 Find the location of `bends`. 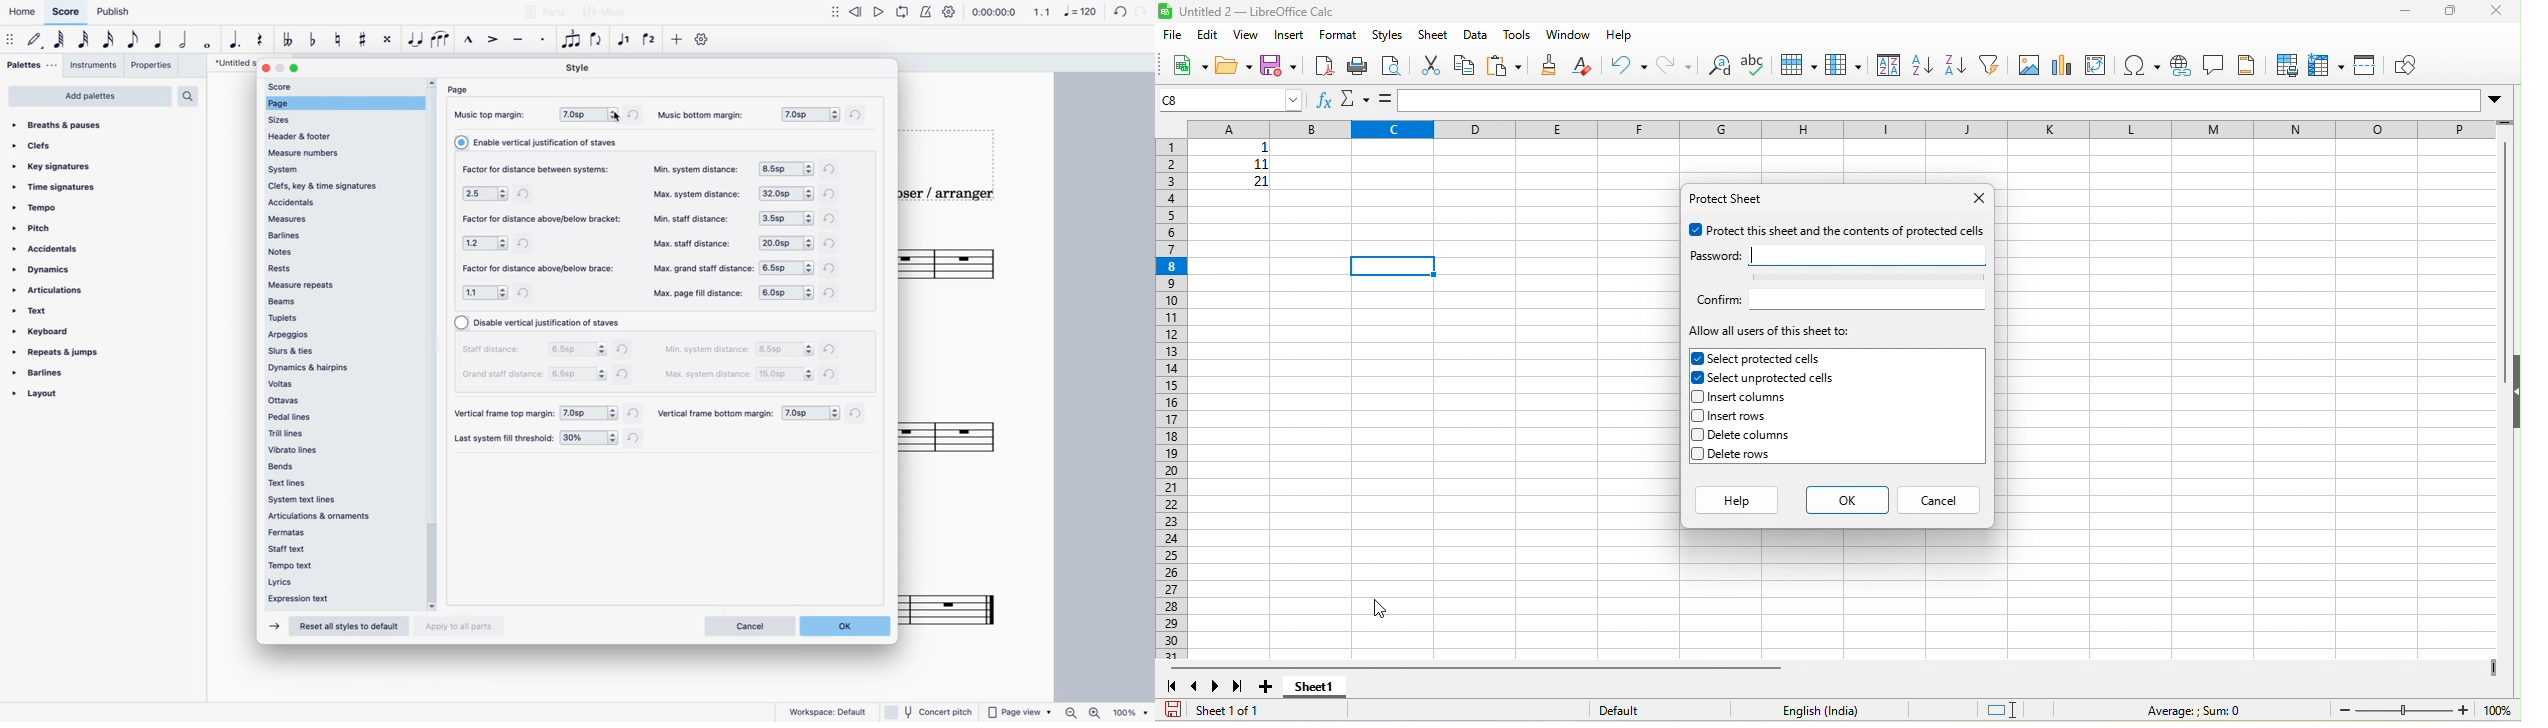

bends is located at coordinates (337, 465).